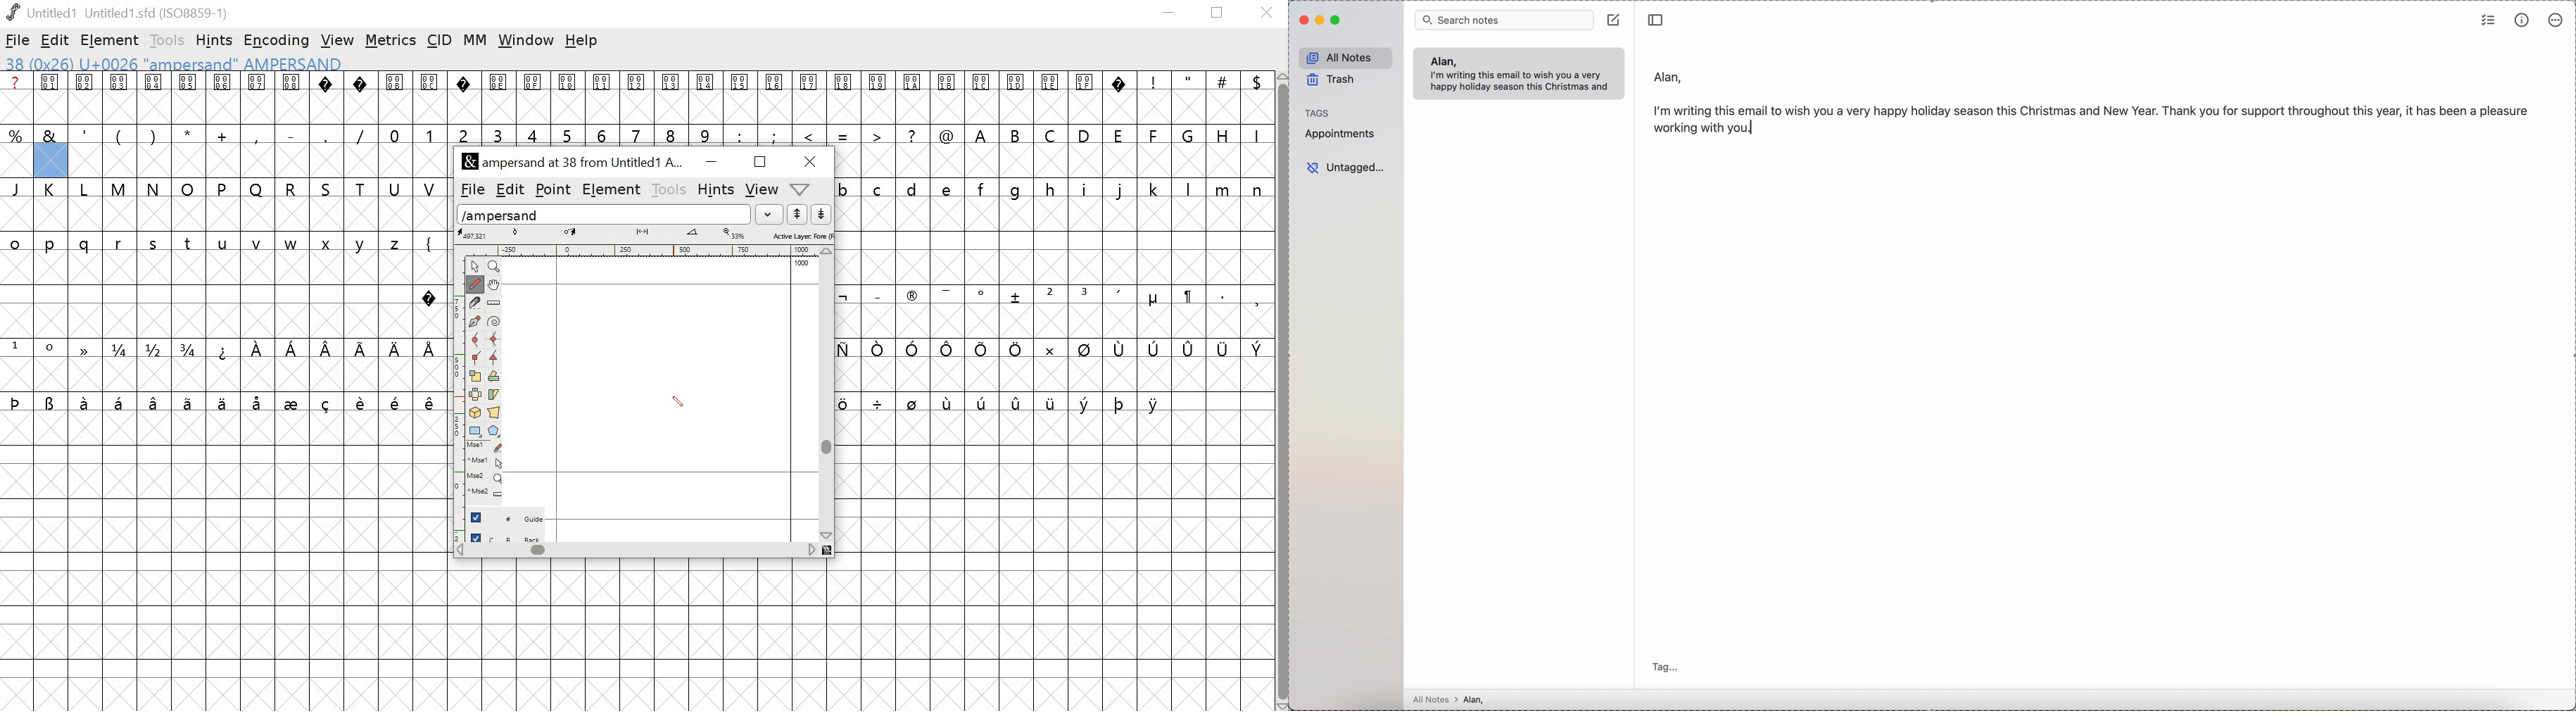 The image size is (2576, 728). Describe the element at coordinates (276, 41) in the screenshot. I see `encoding` at that location.